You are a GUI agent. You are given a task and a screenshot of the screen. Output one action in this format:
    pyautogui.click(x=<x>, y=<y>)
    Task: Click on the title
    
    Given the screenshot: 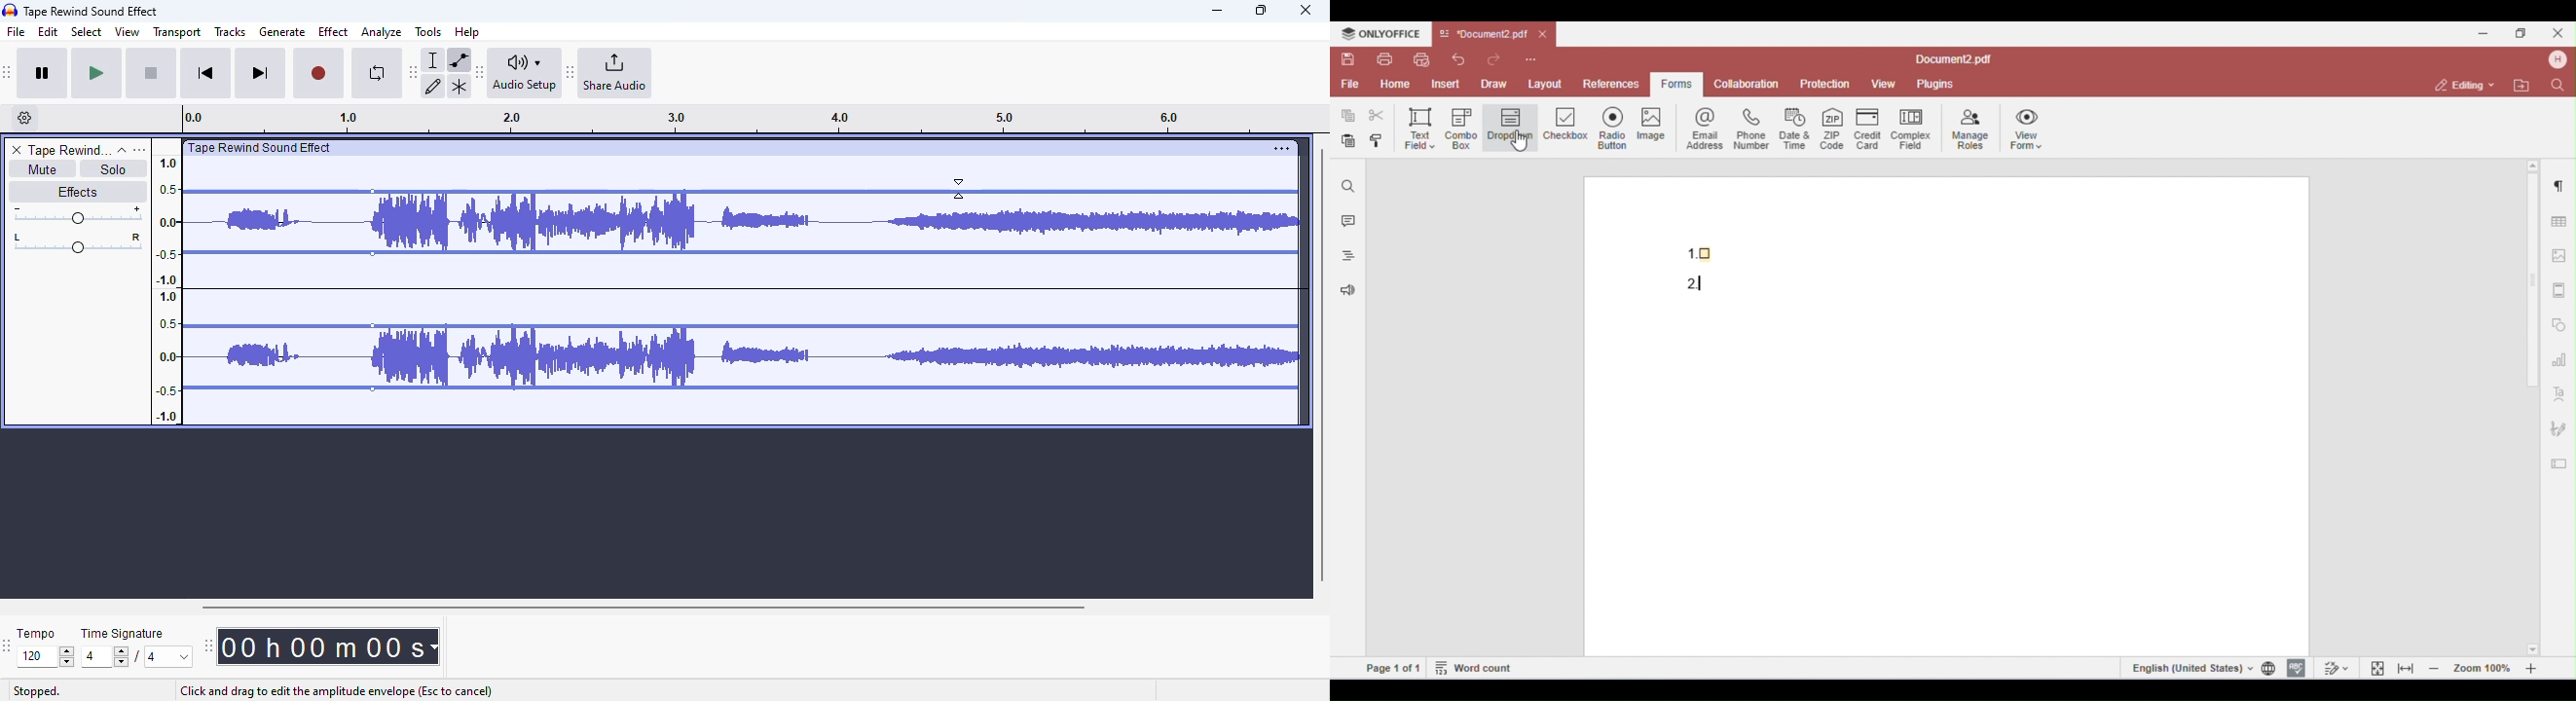 What is the action you would take?
    pyautogui.click(x=92, y=11)
    